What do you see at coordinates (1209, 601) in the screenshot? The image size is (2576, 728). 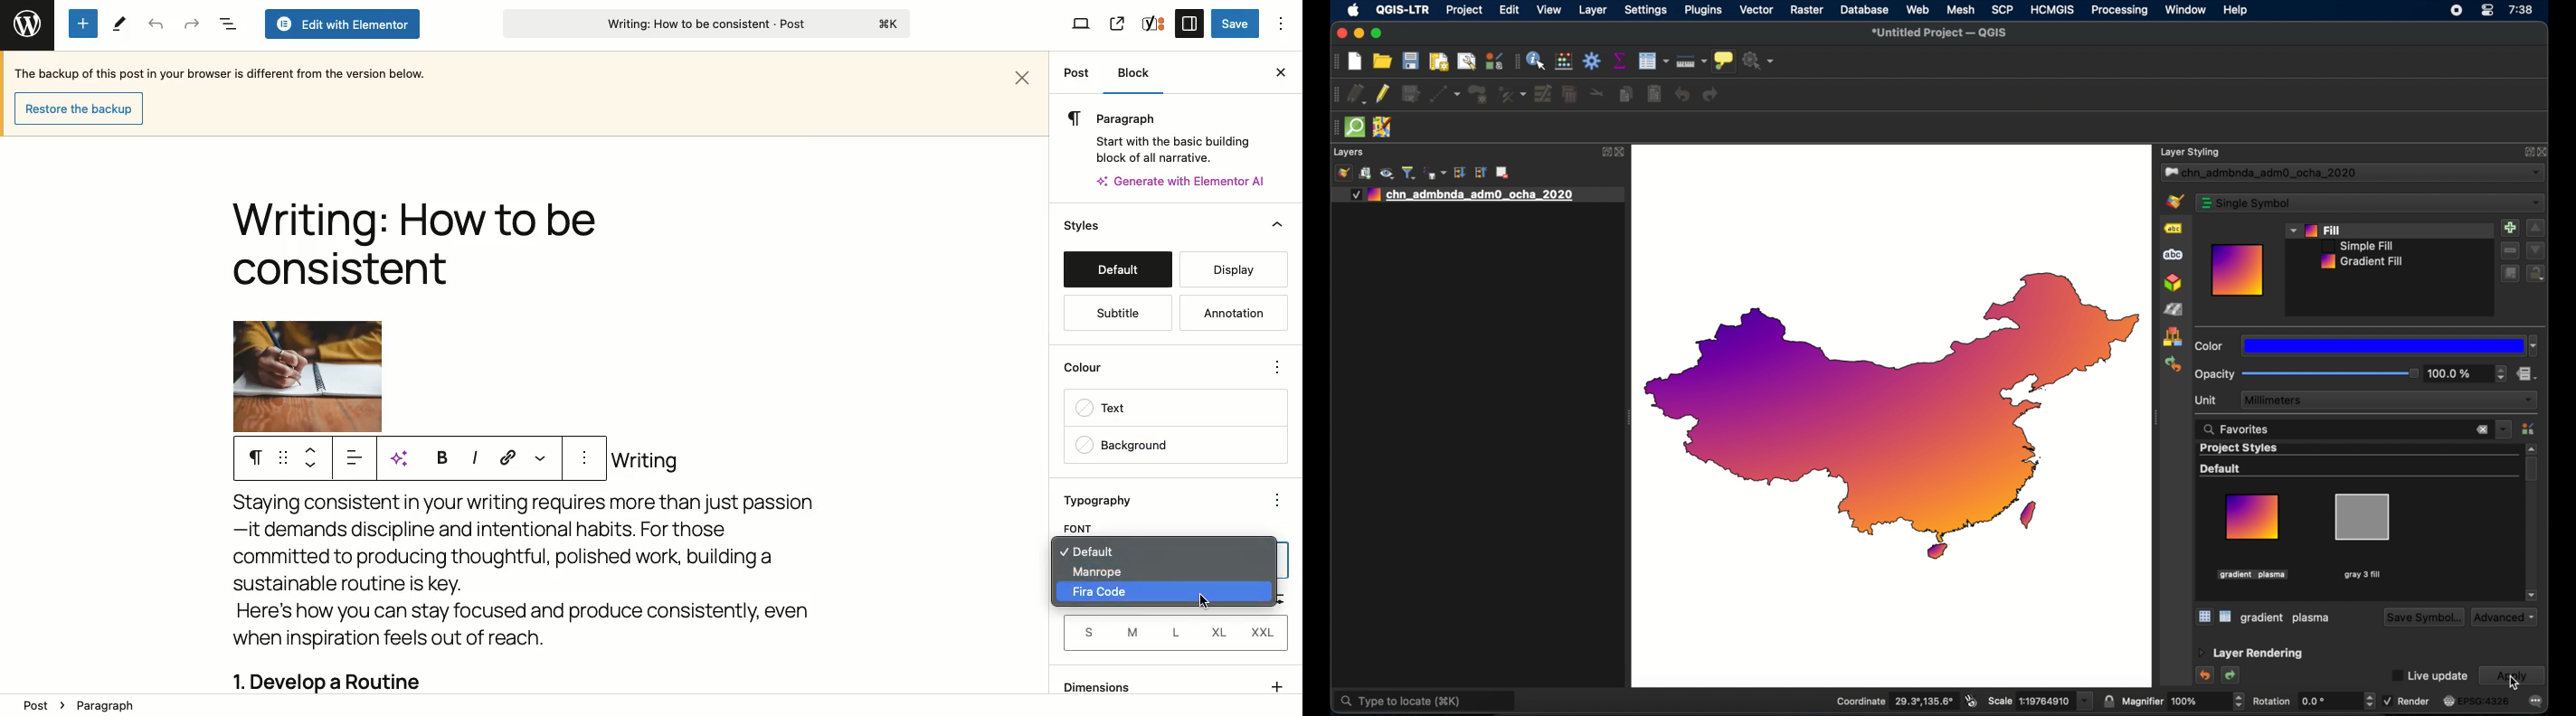 I see `Cursor` at bounding box center [1209, 601].